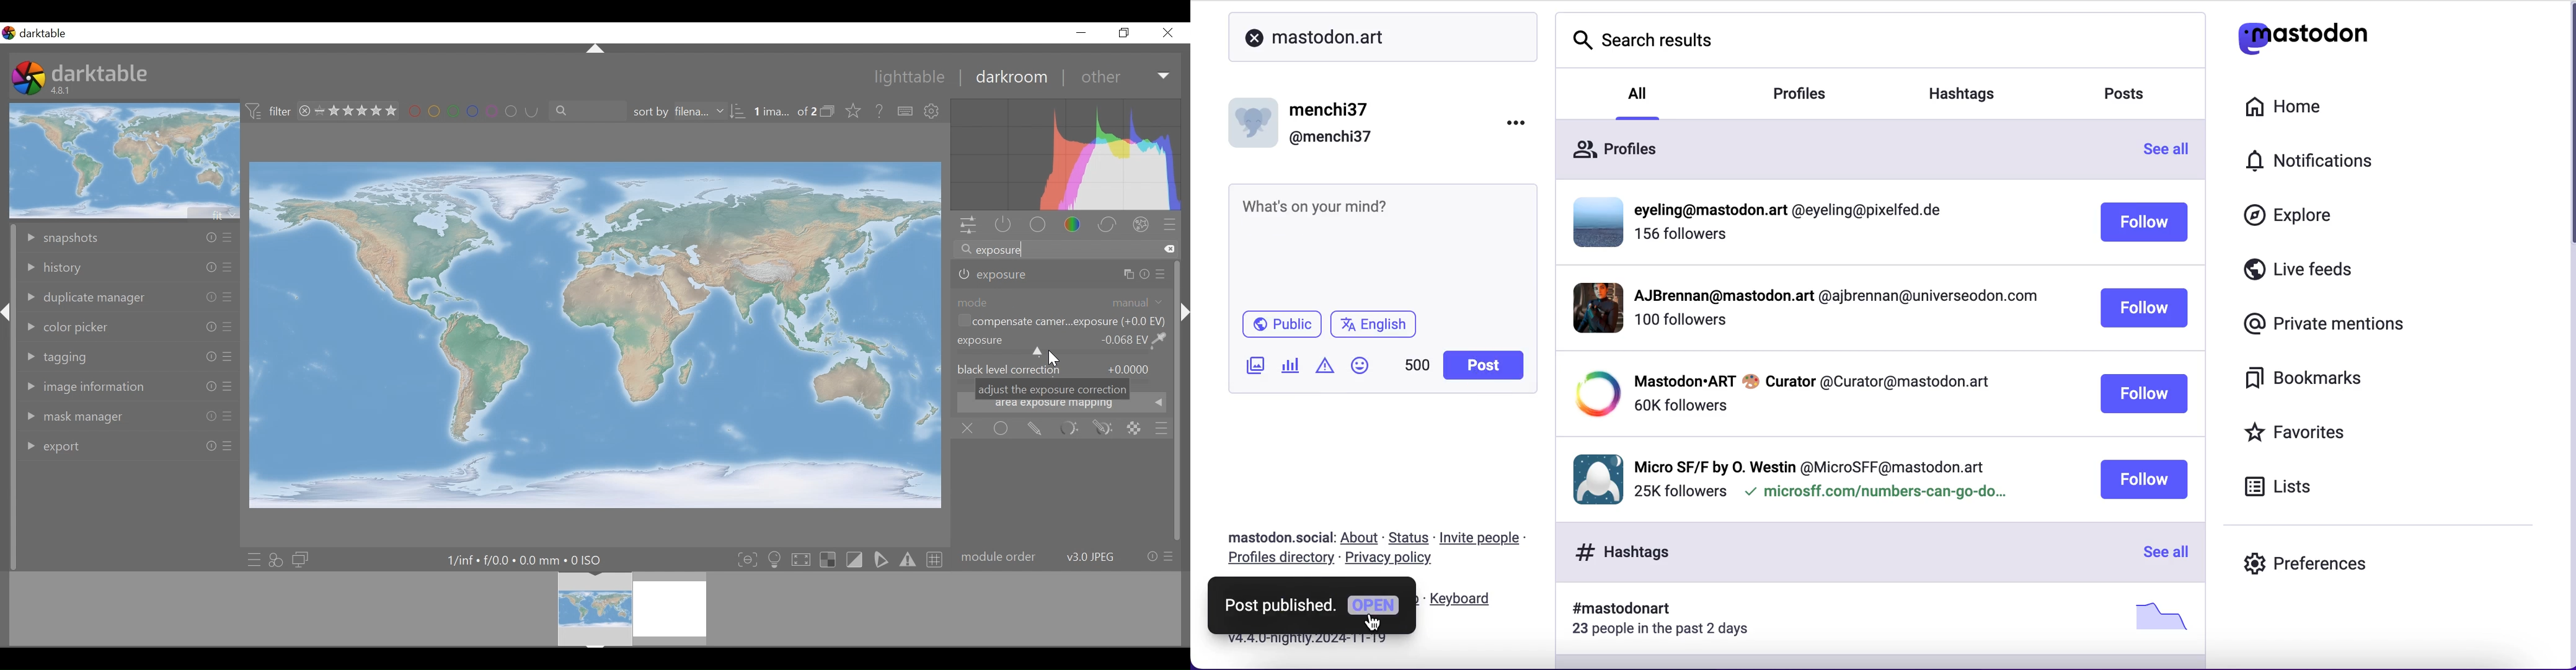 This screenshot has width=2576, height=672. Describe the element at coordinates (128, 267) in the screenshot. I see `History` at that location.